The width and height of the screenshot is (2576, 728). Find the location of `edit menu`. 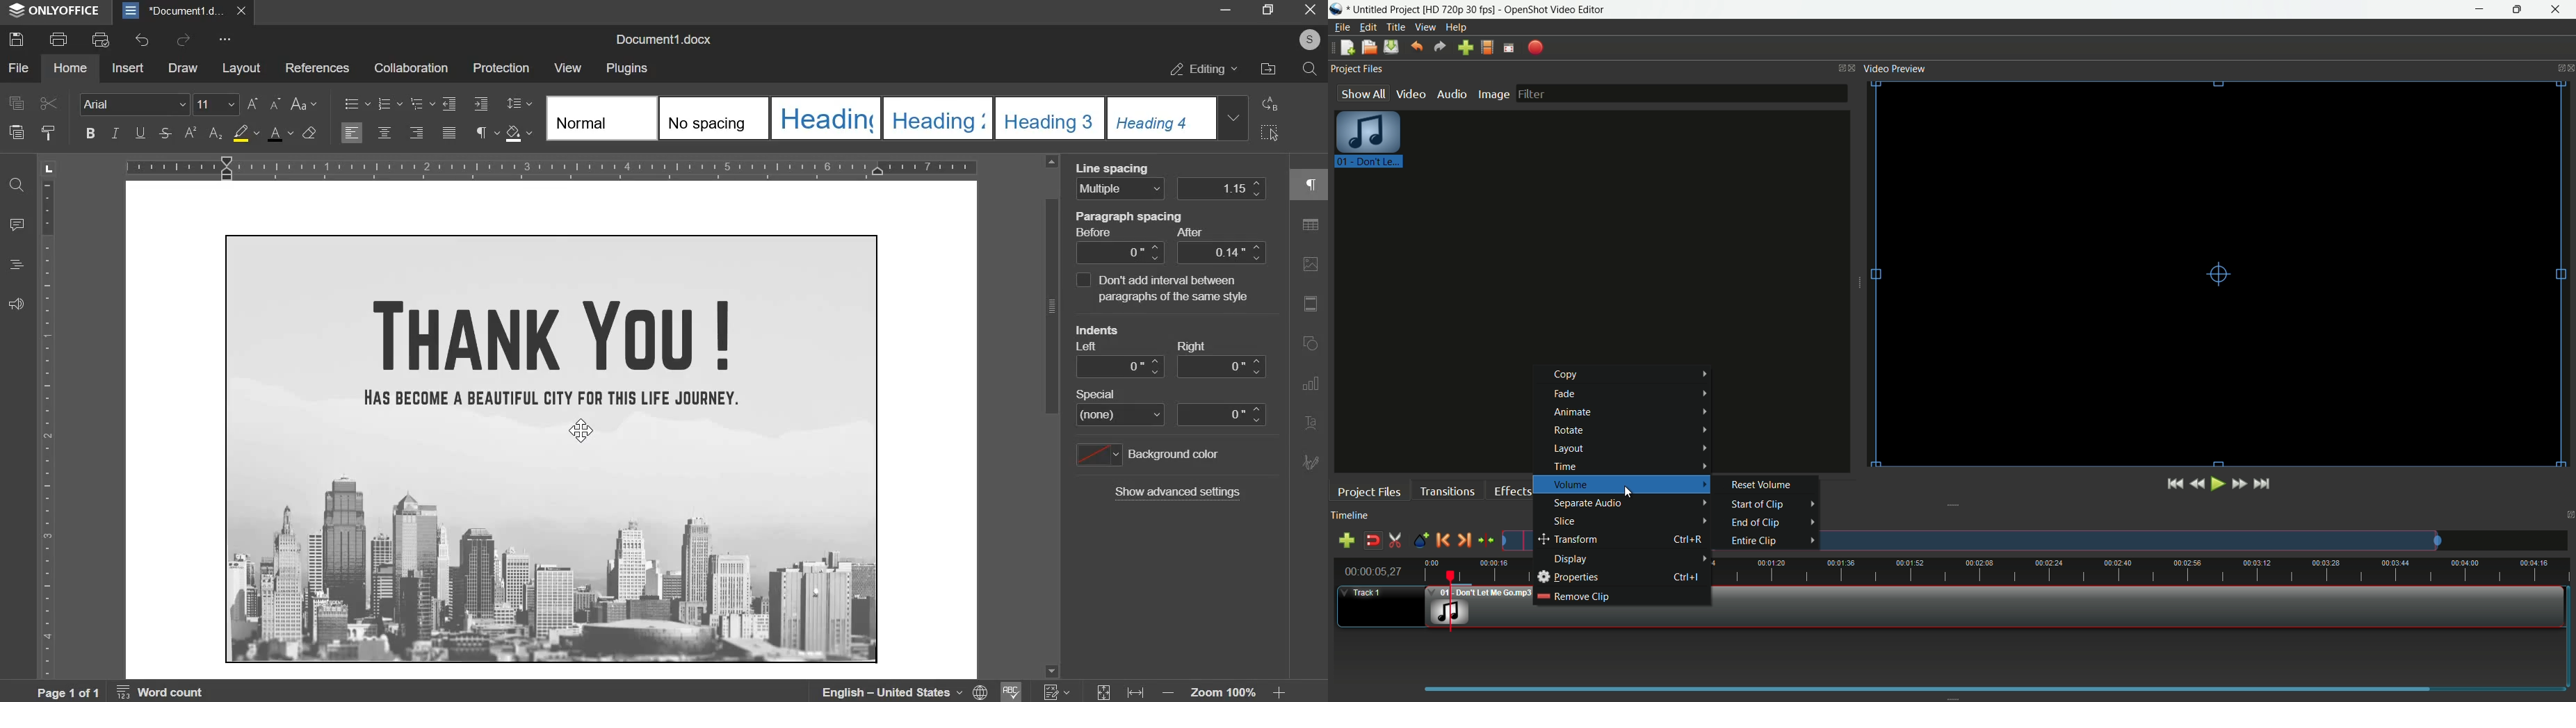

edit menu is located at coordinates (1368, 27).